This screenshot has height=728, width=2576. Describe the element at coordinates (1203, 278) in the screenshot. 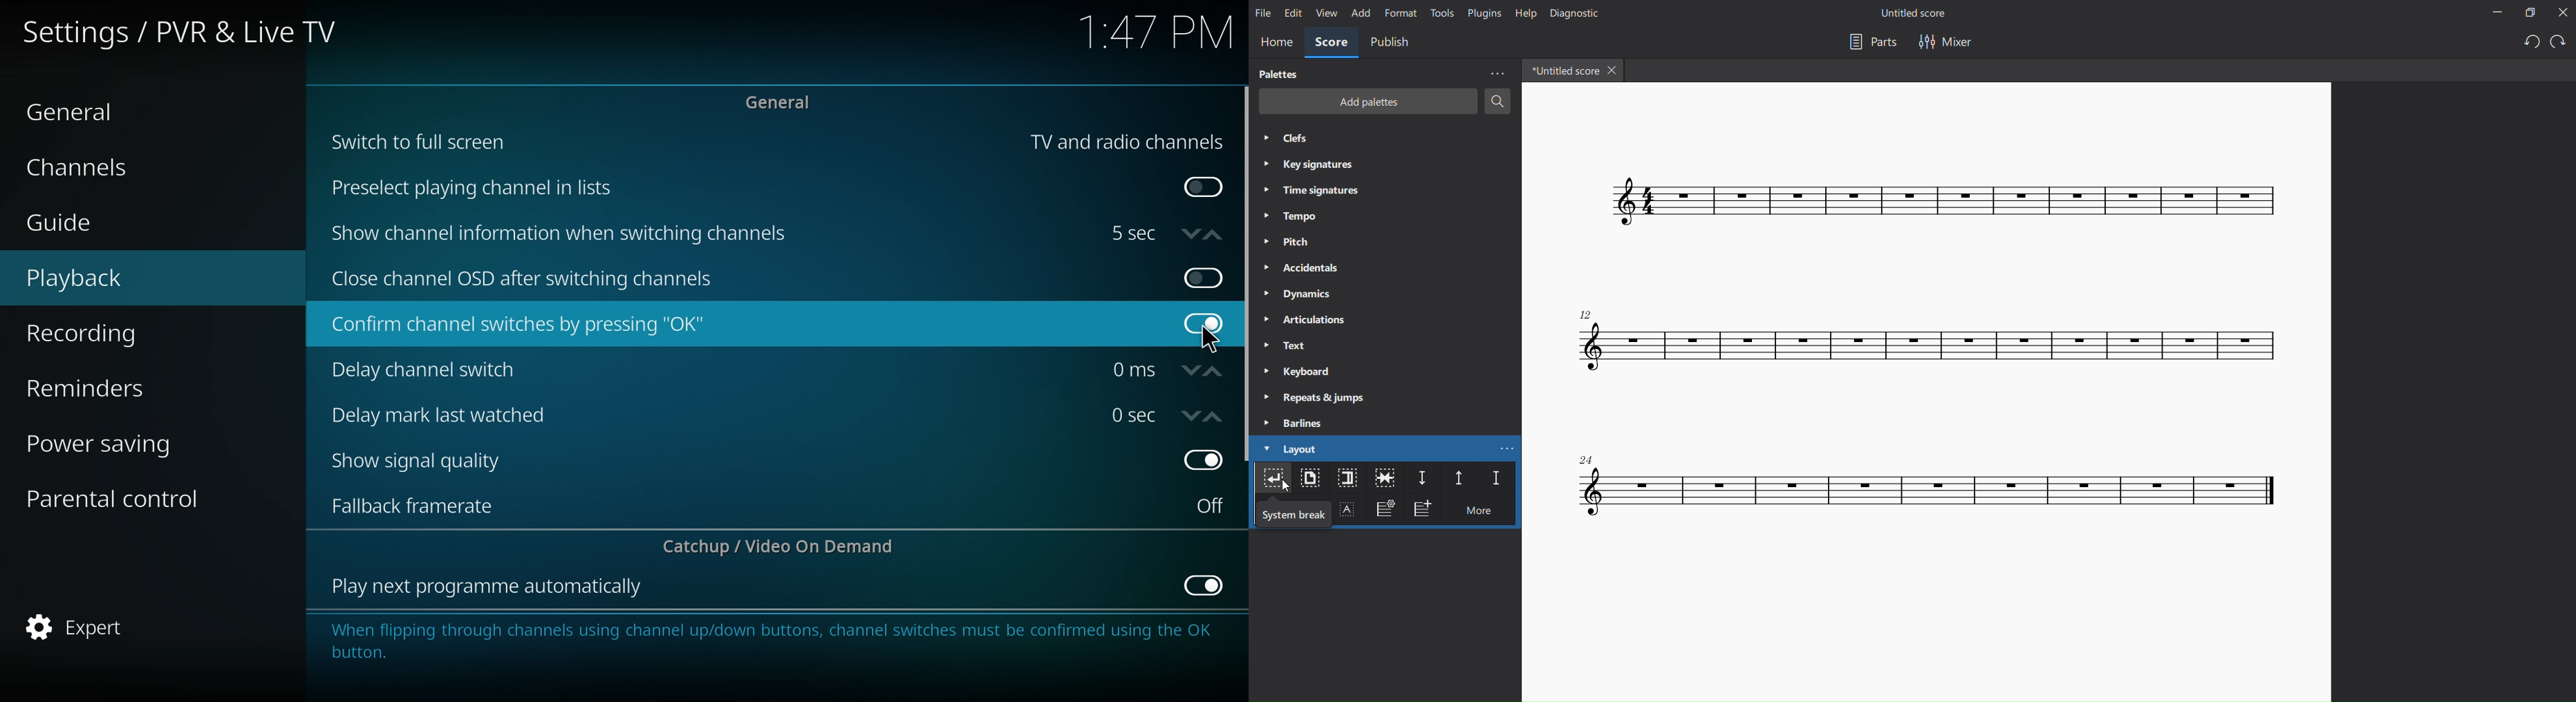

I see `off` at that location.